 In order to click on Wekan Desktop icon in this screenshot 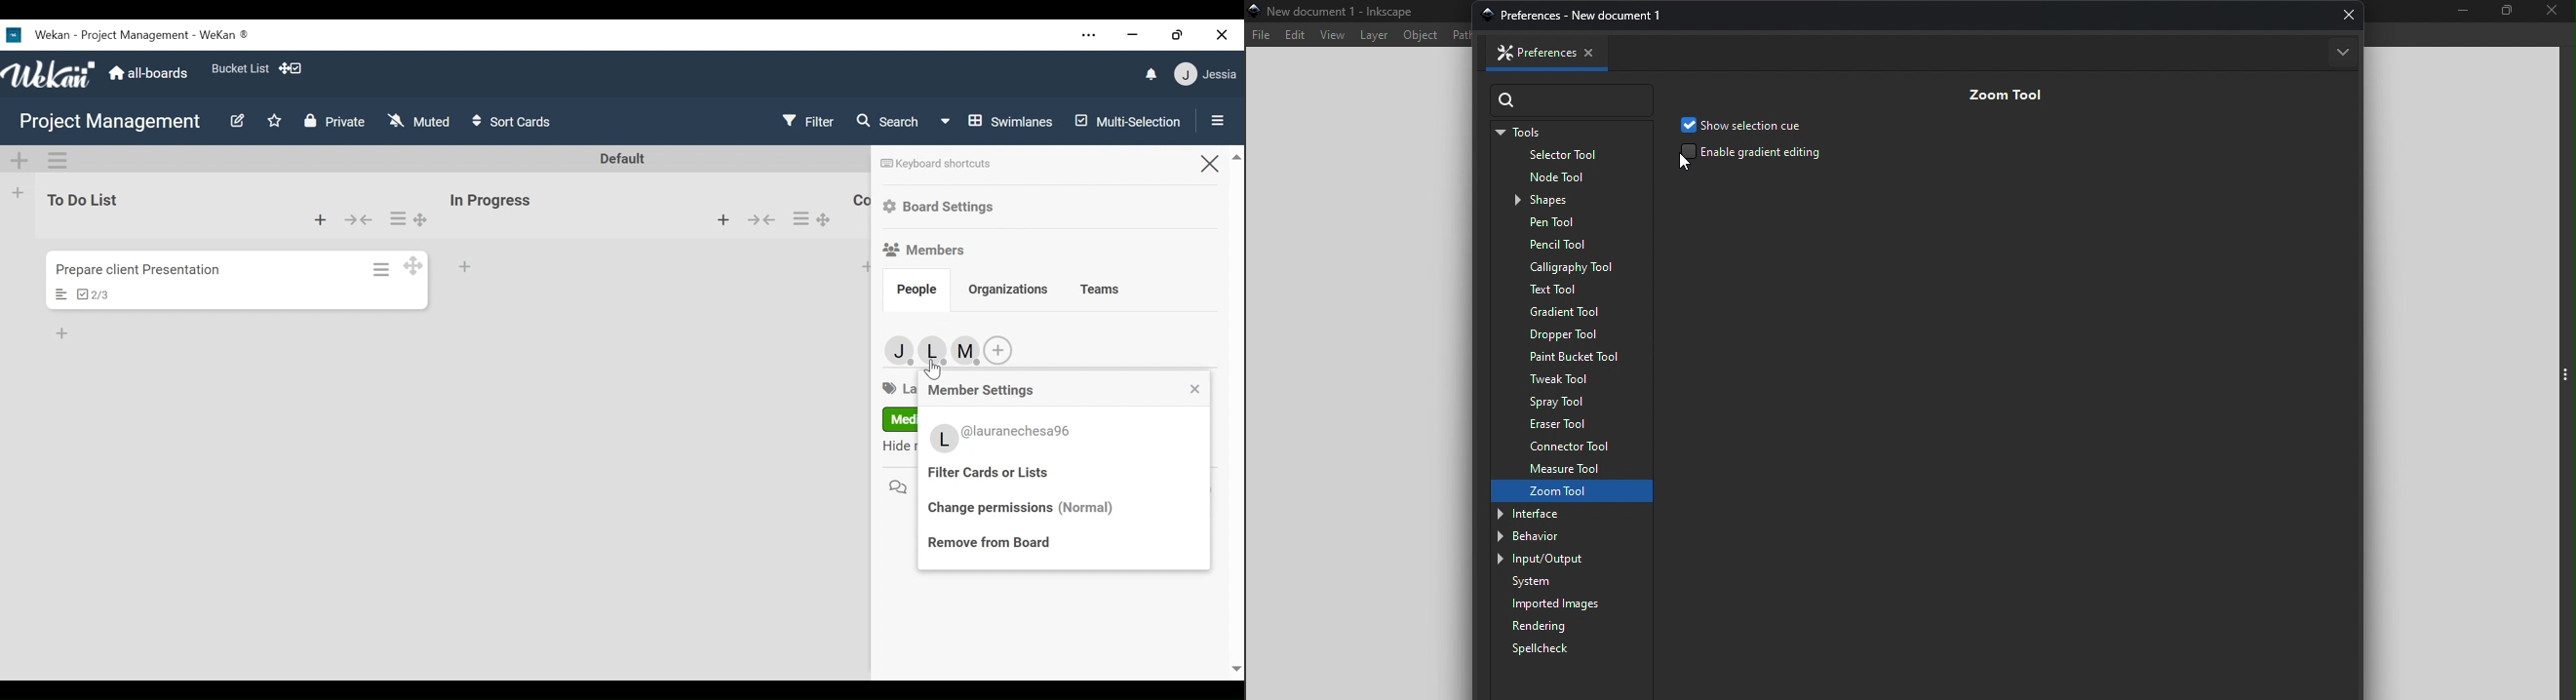, I will do `click(126, 34)`.